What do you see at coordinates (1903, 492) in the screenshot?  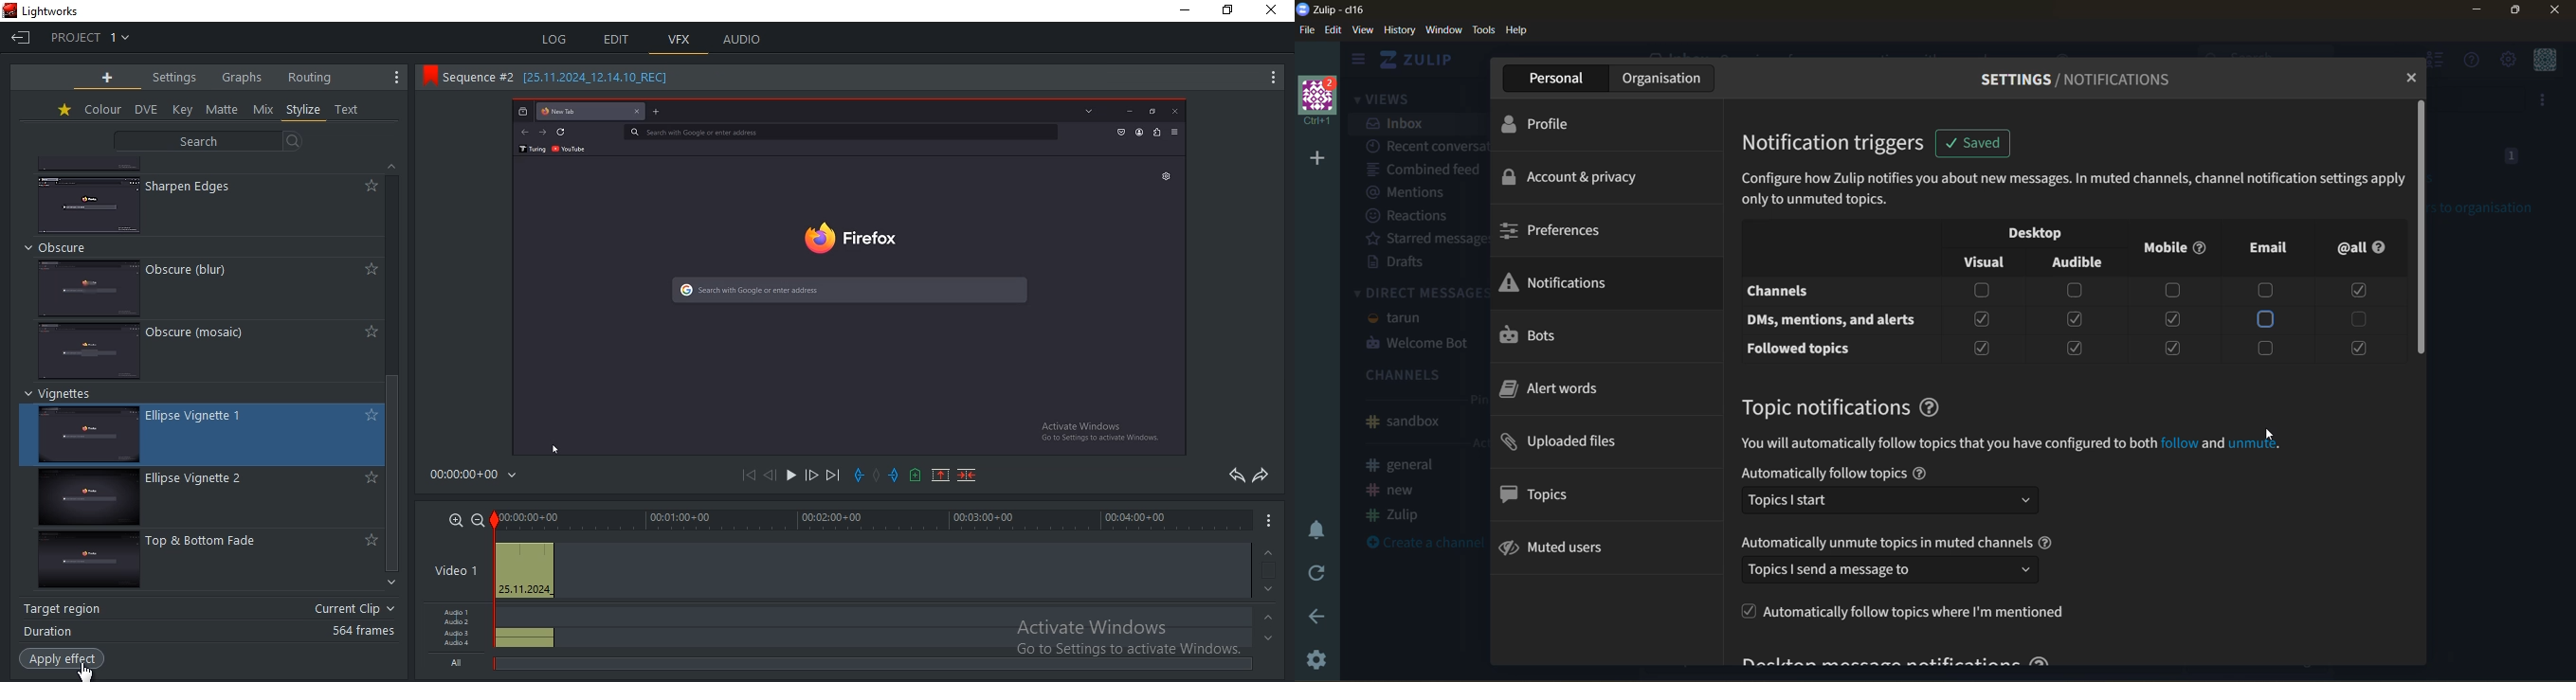 I see `automatically follow topics` at bounding box center [1903, 492].